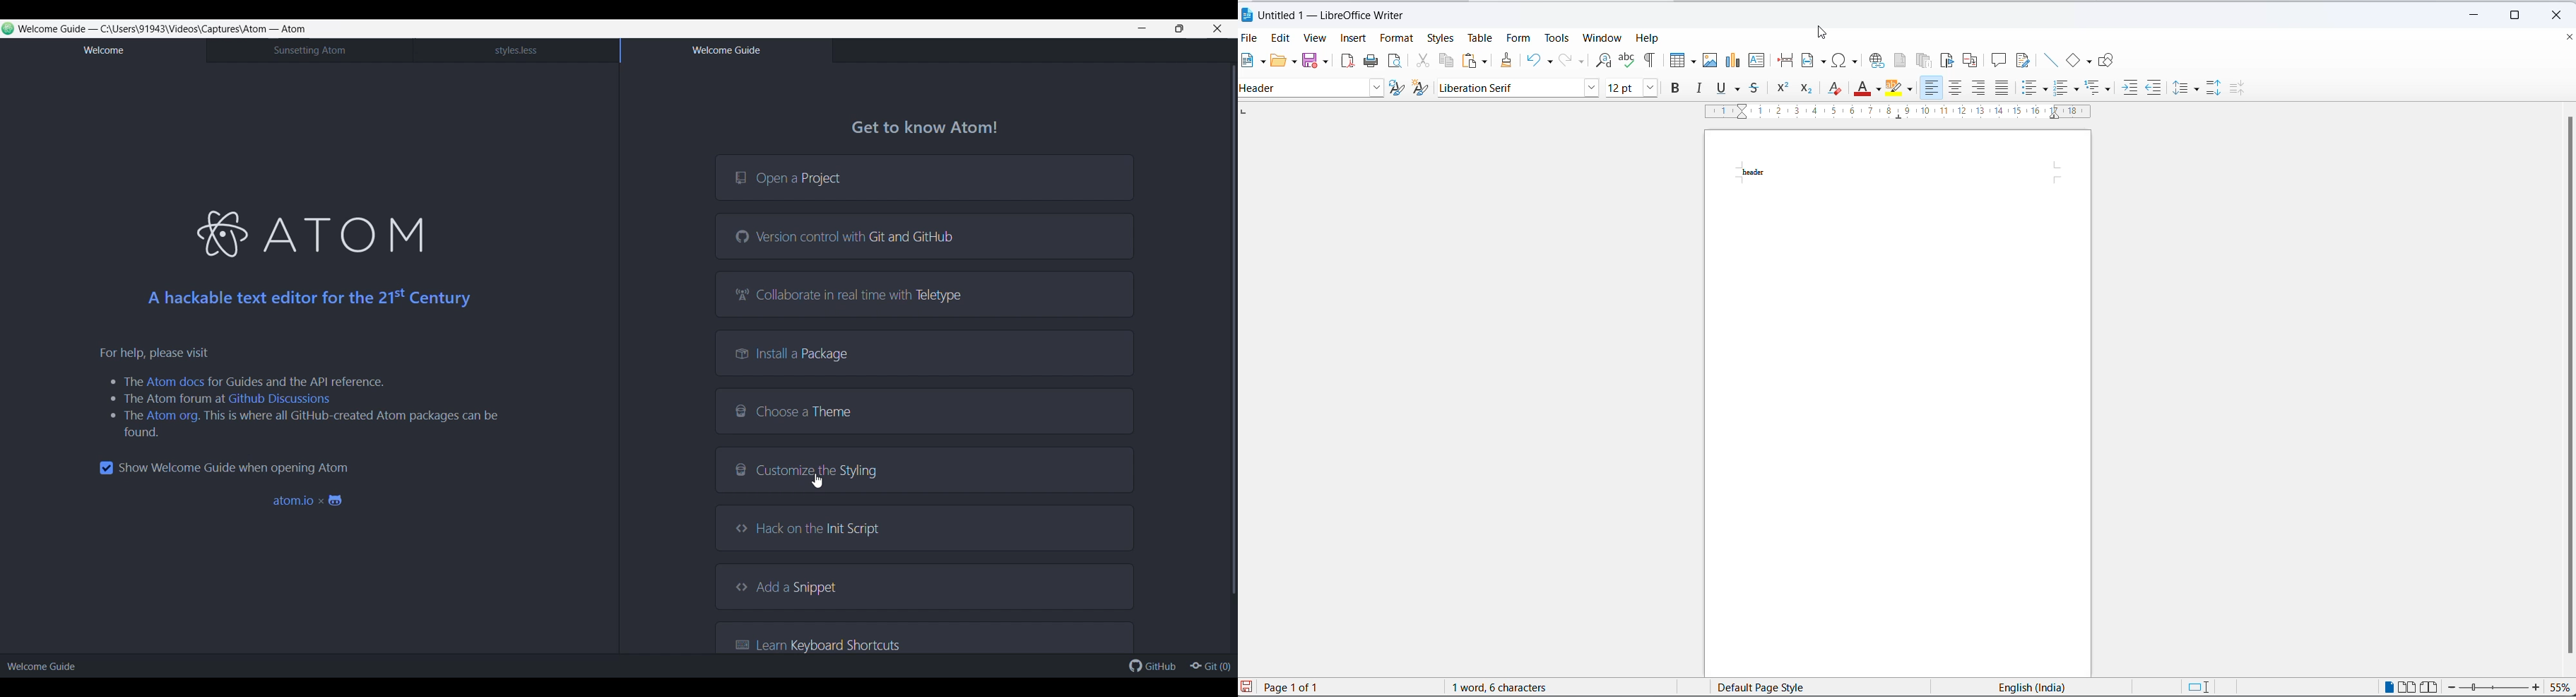 Image resolution: width=2576 pixels, height=700 pixels. Describe the element at coordinates (2130, 88) in the screenshot. I see `increase indent` at that location.